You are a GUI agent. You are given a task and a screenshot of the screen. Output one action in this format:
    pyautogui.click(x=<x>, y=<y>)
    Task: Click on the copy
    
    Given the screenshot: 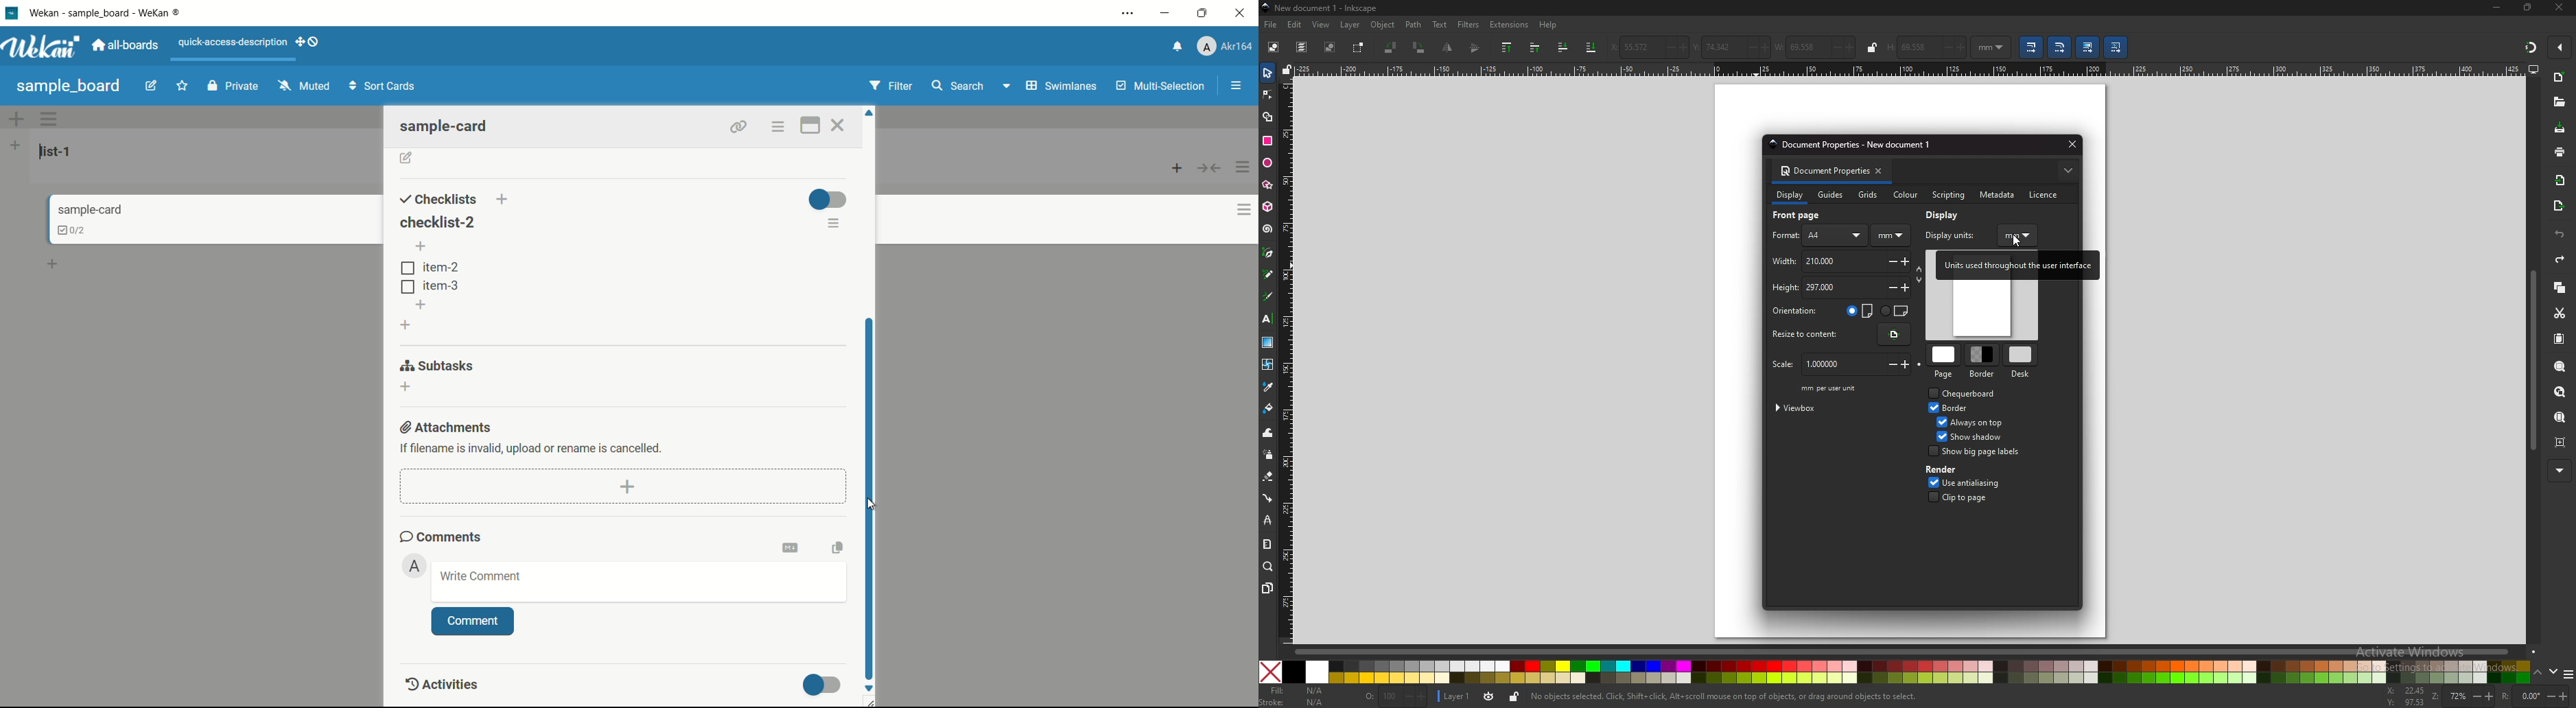 What is the action you would take?
    pyautogui.click(x=2560, y=287)
    